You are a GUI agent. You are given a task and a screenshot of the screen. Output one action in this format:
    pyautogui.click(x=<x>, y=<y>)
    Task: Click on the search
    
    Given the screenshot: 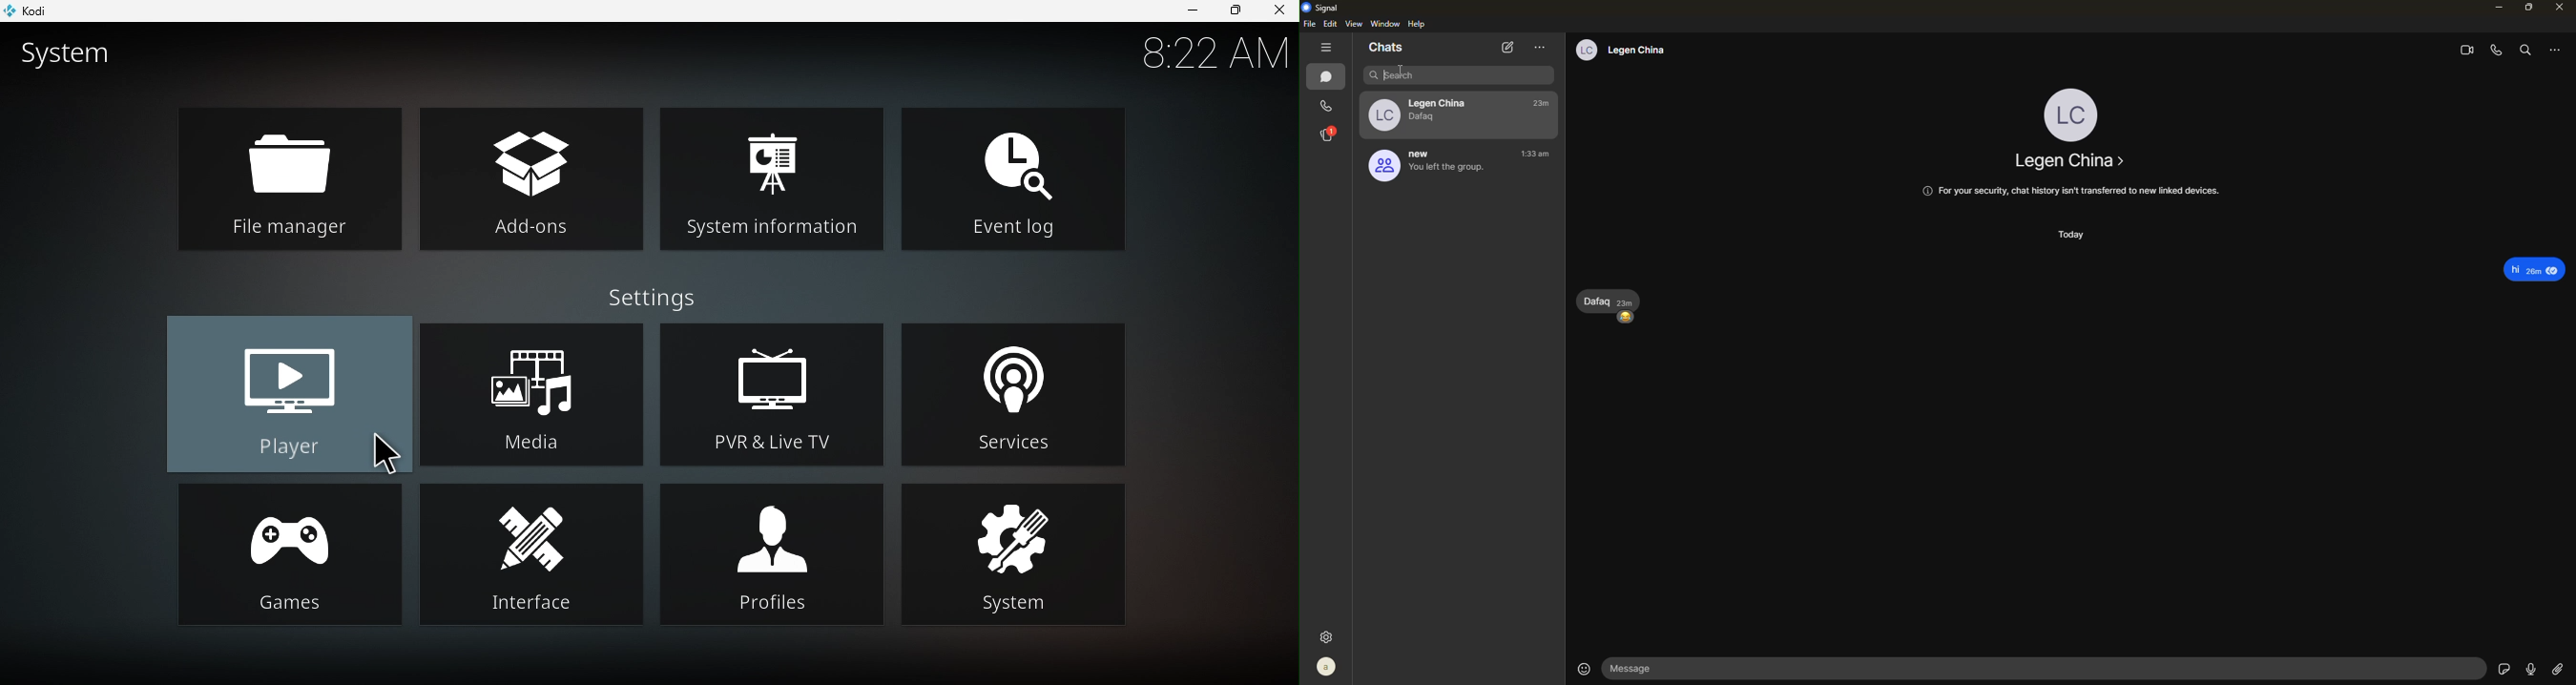 What is the action you would take?
    pyautogui.click(x=2526, y=51)
    